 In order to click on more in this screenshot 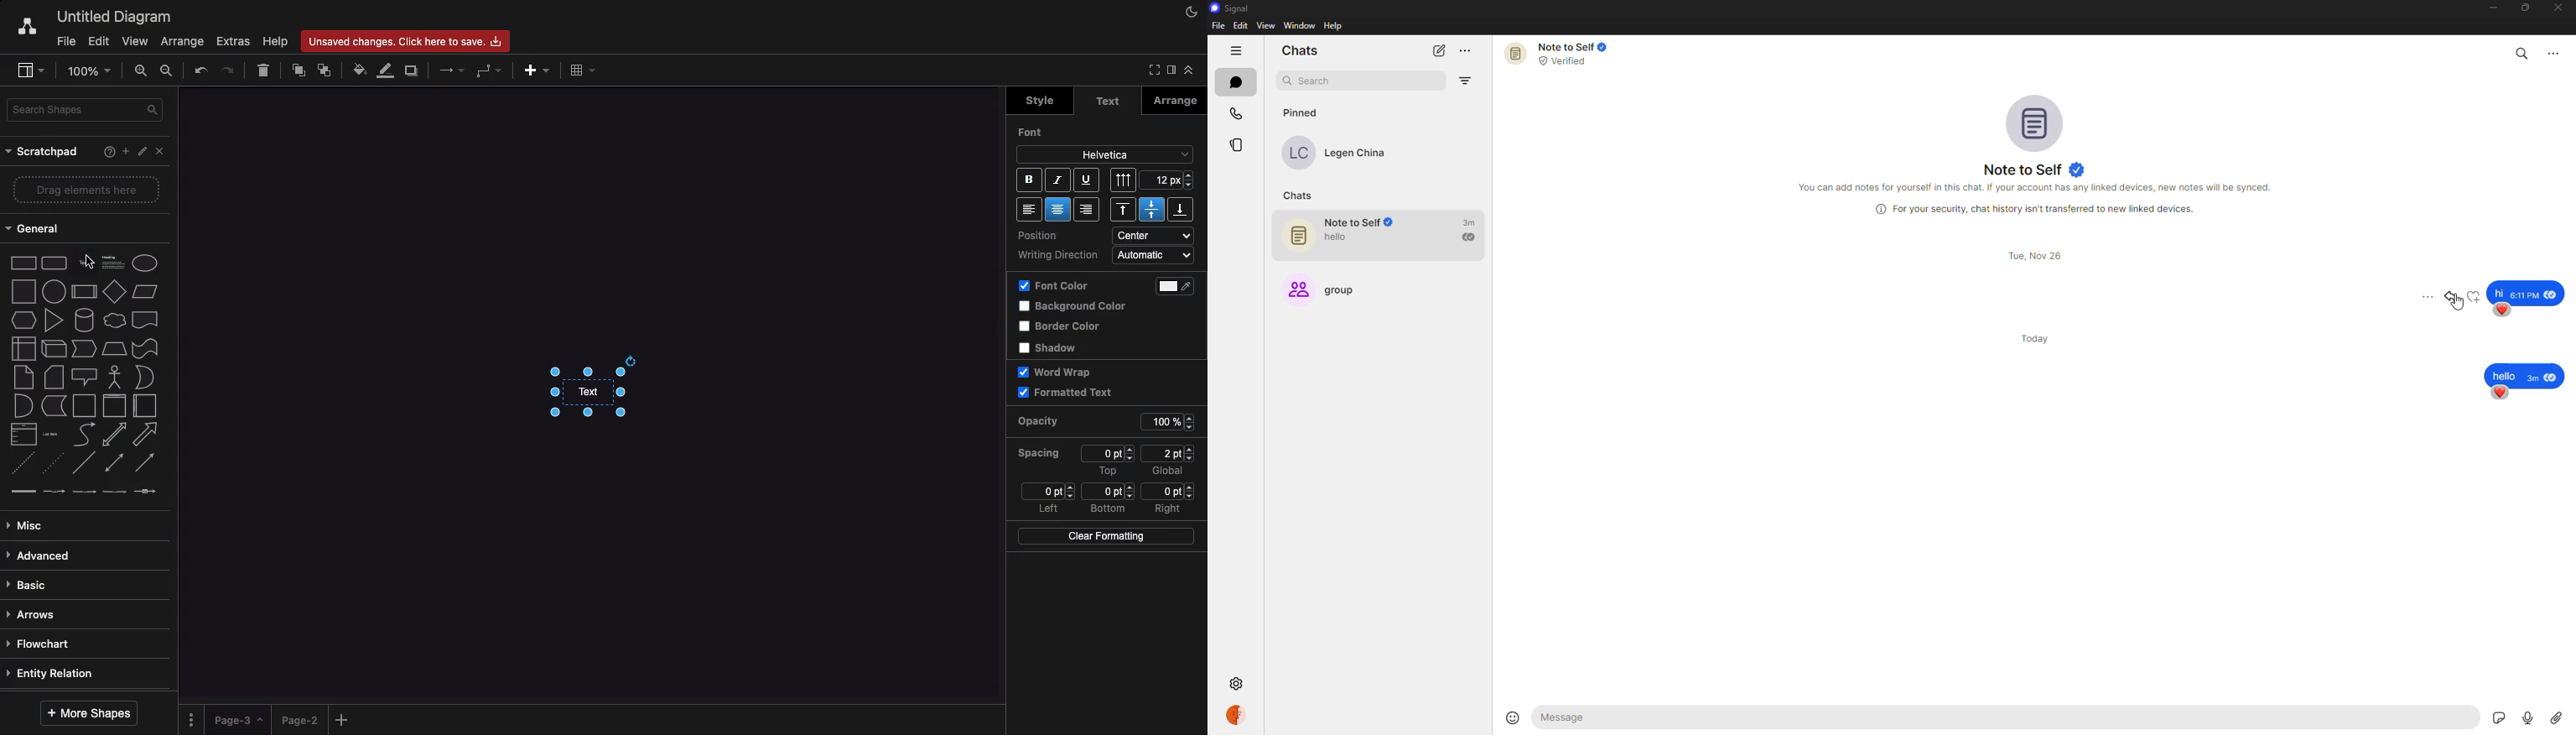, I will do `click(1469, 50)`.